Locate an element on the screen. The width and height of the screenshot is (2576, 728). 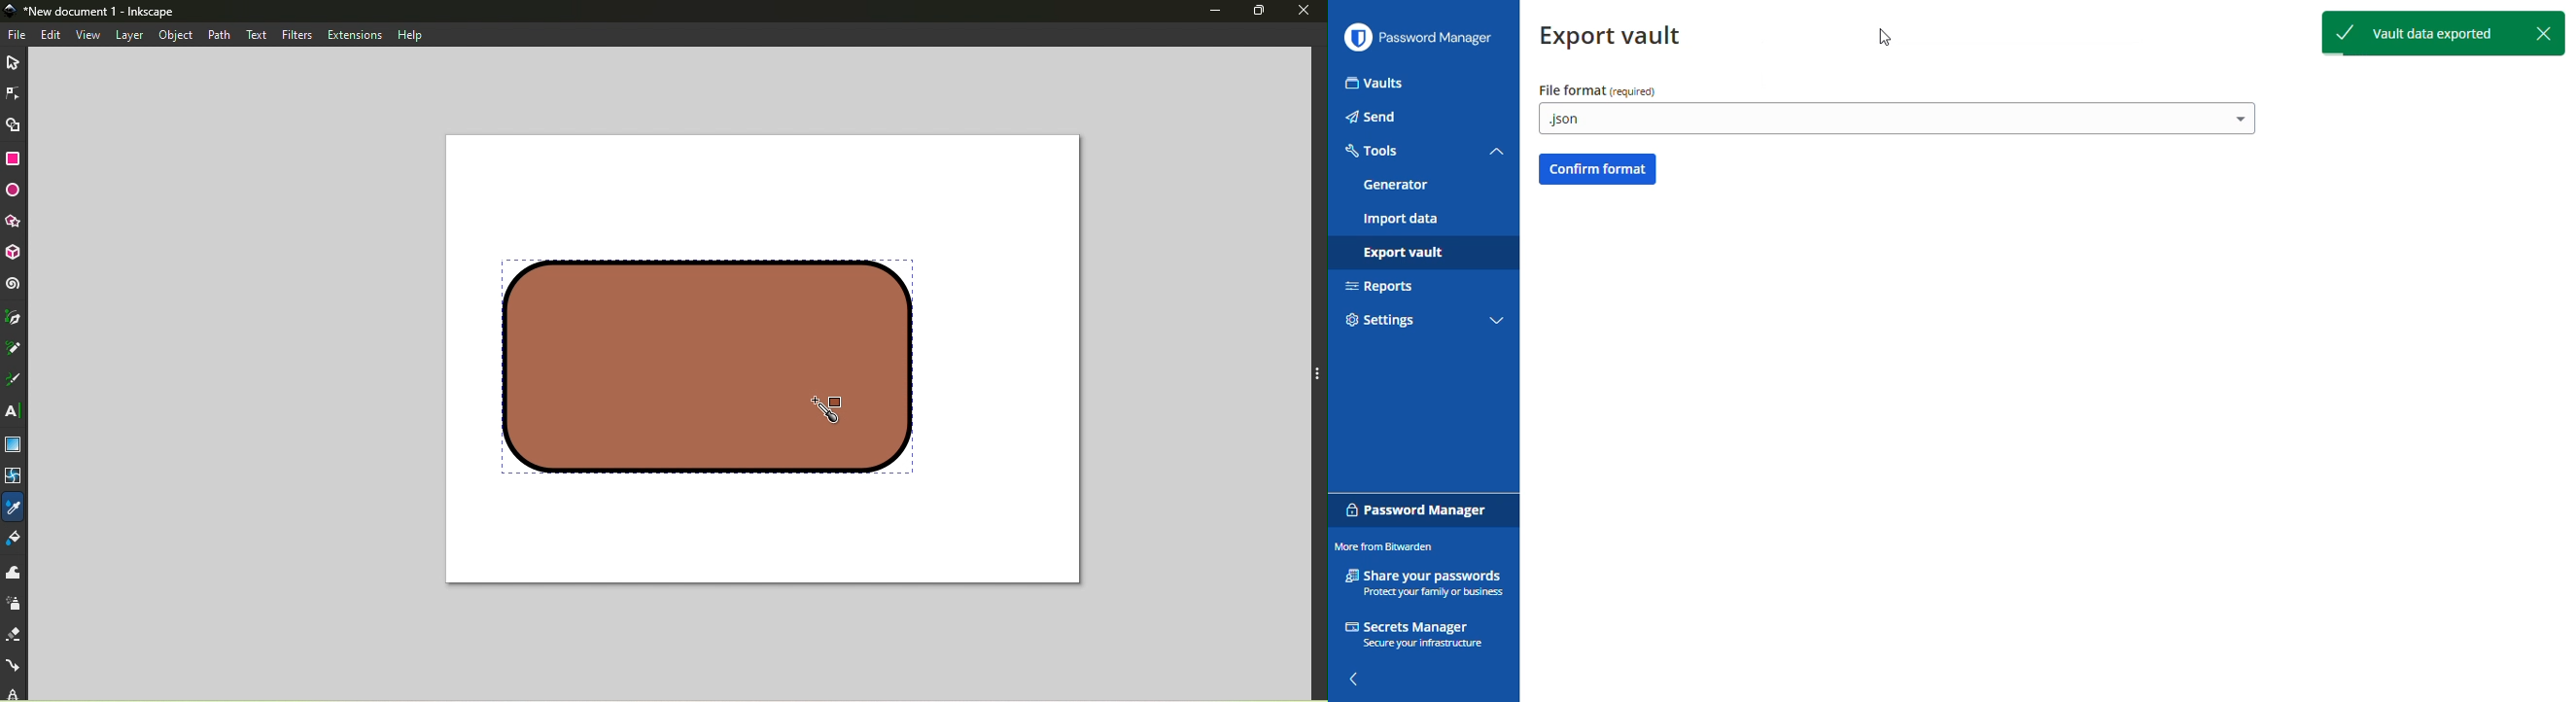
export vault is located at coordinates (1613, 37).